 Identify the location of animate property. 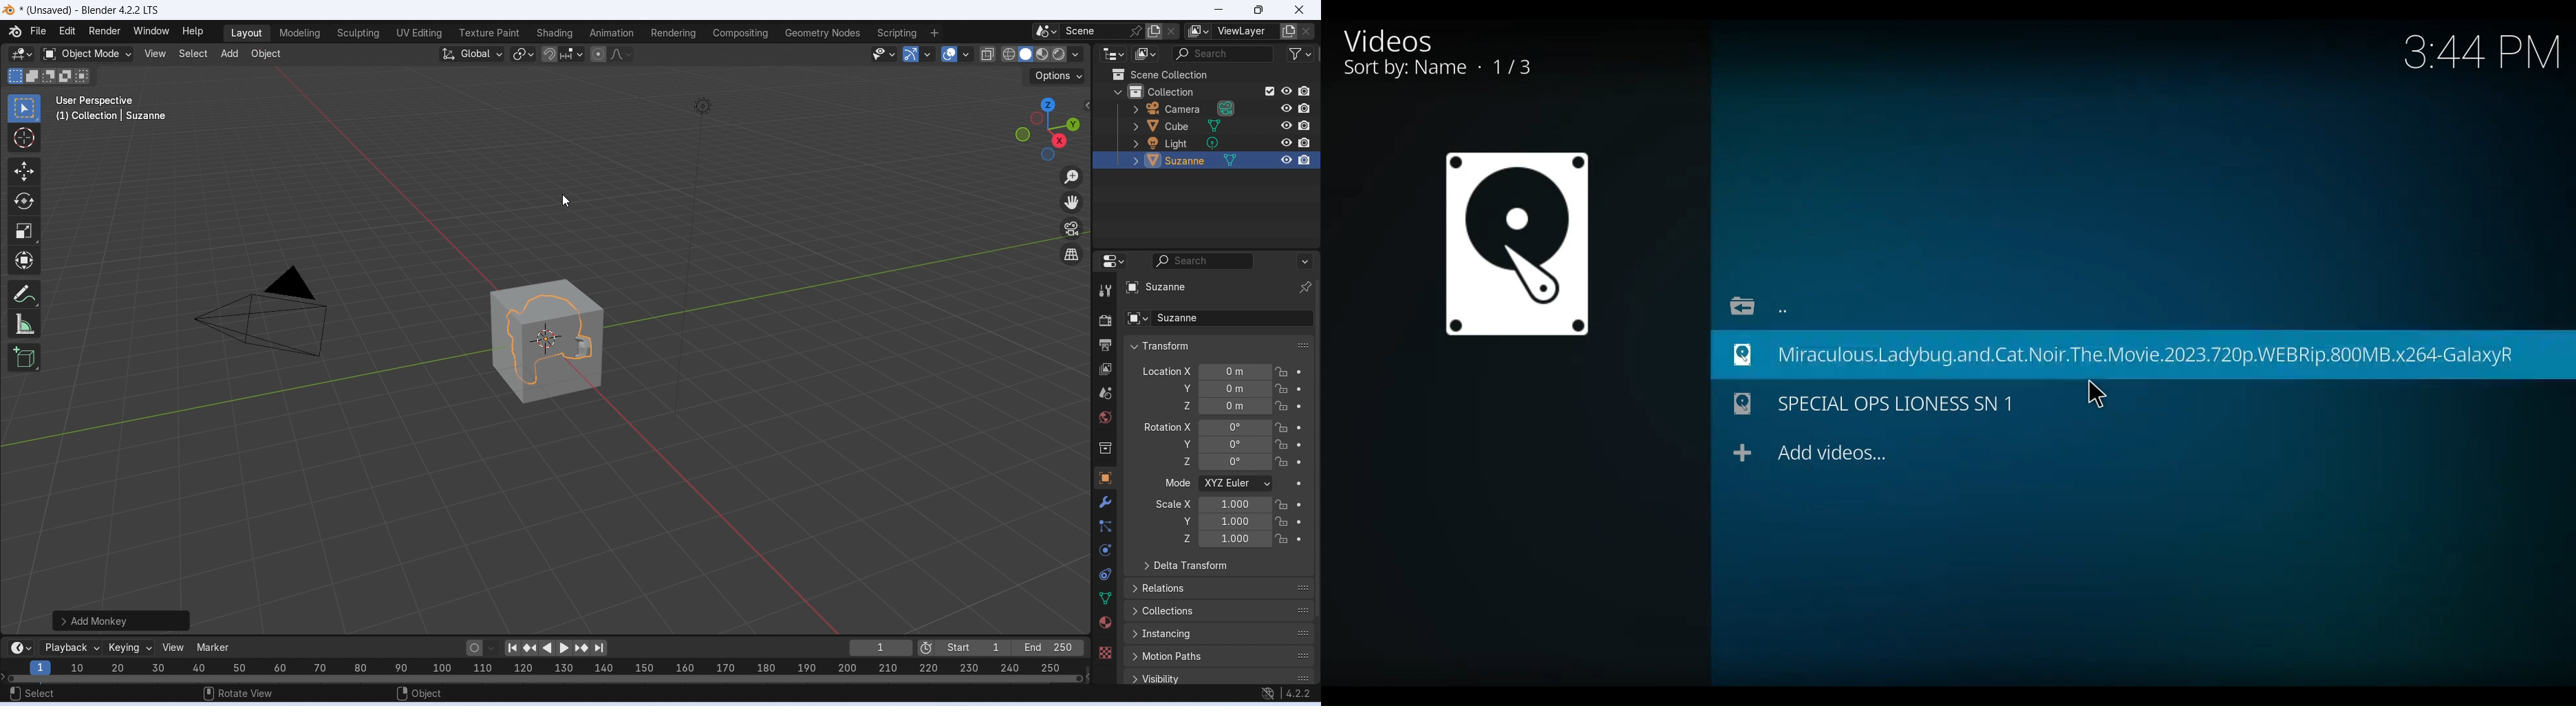
(1298, 484).